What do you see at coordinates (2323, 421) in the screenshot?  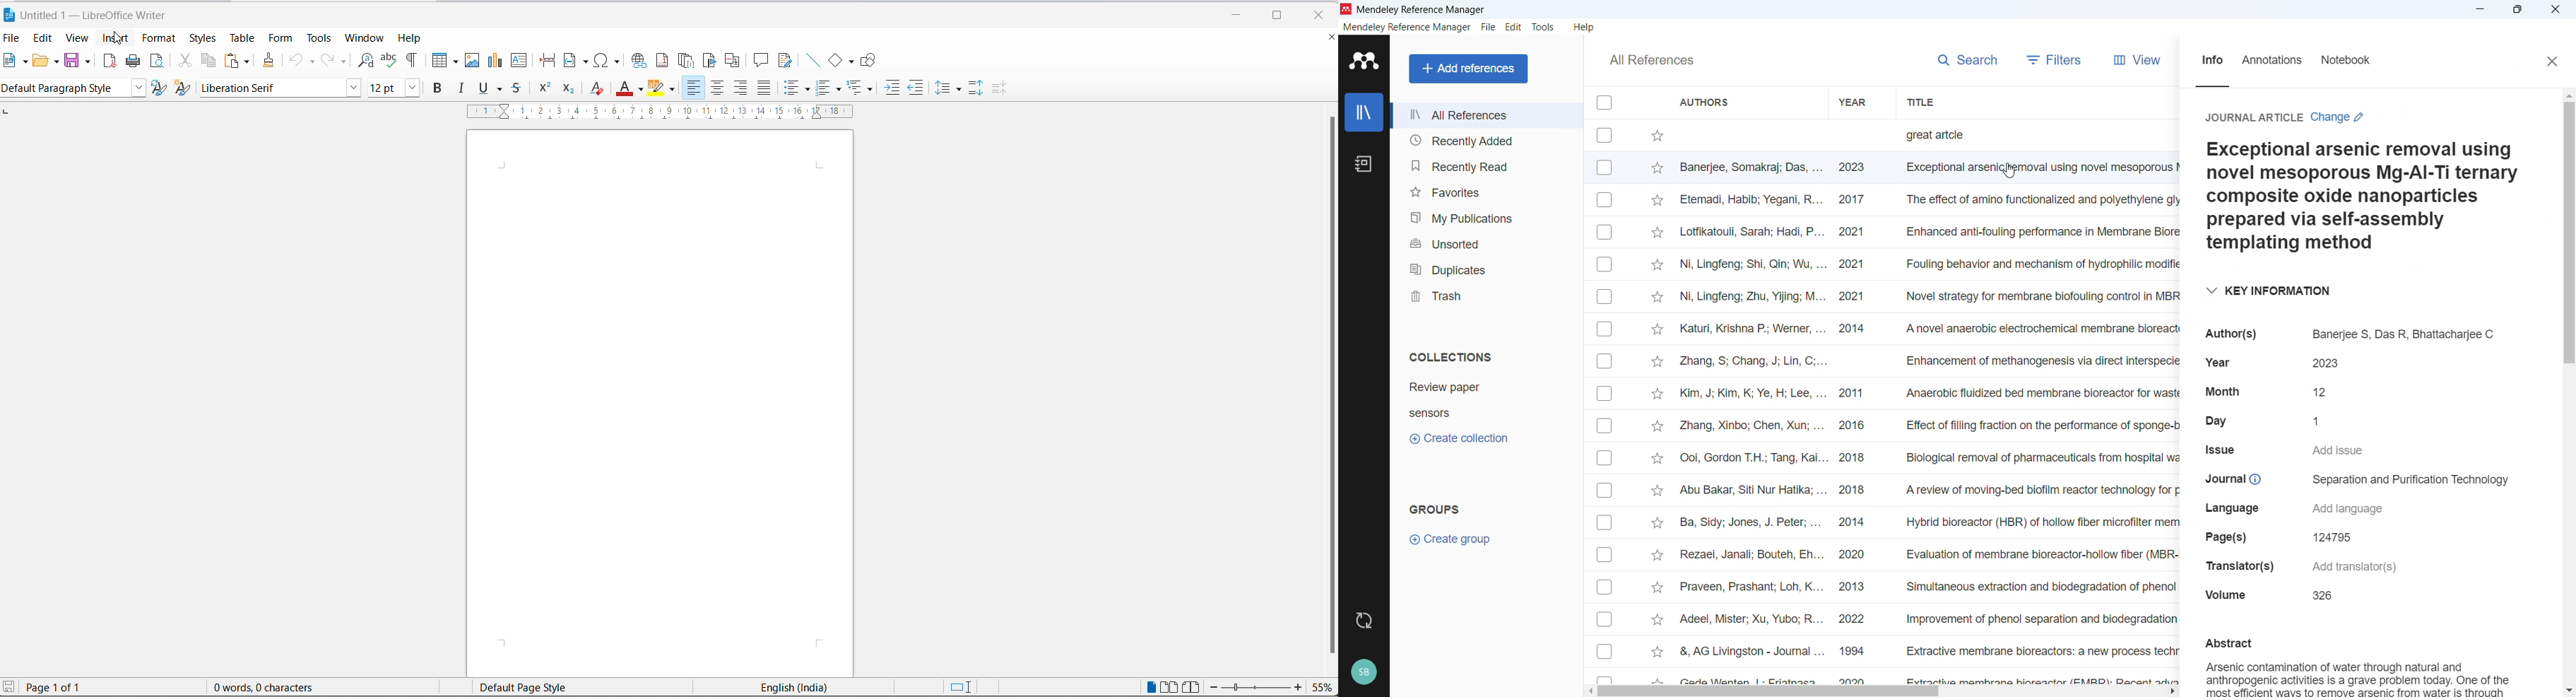 I see `day ` at bounding box center [2323, 421].